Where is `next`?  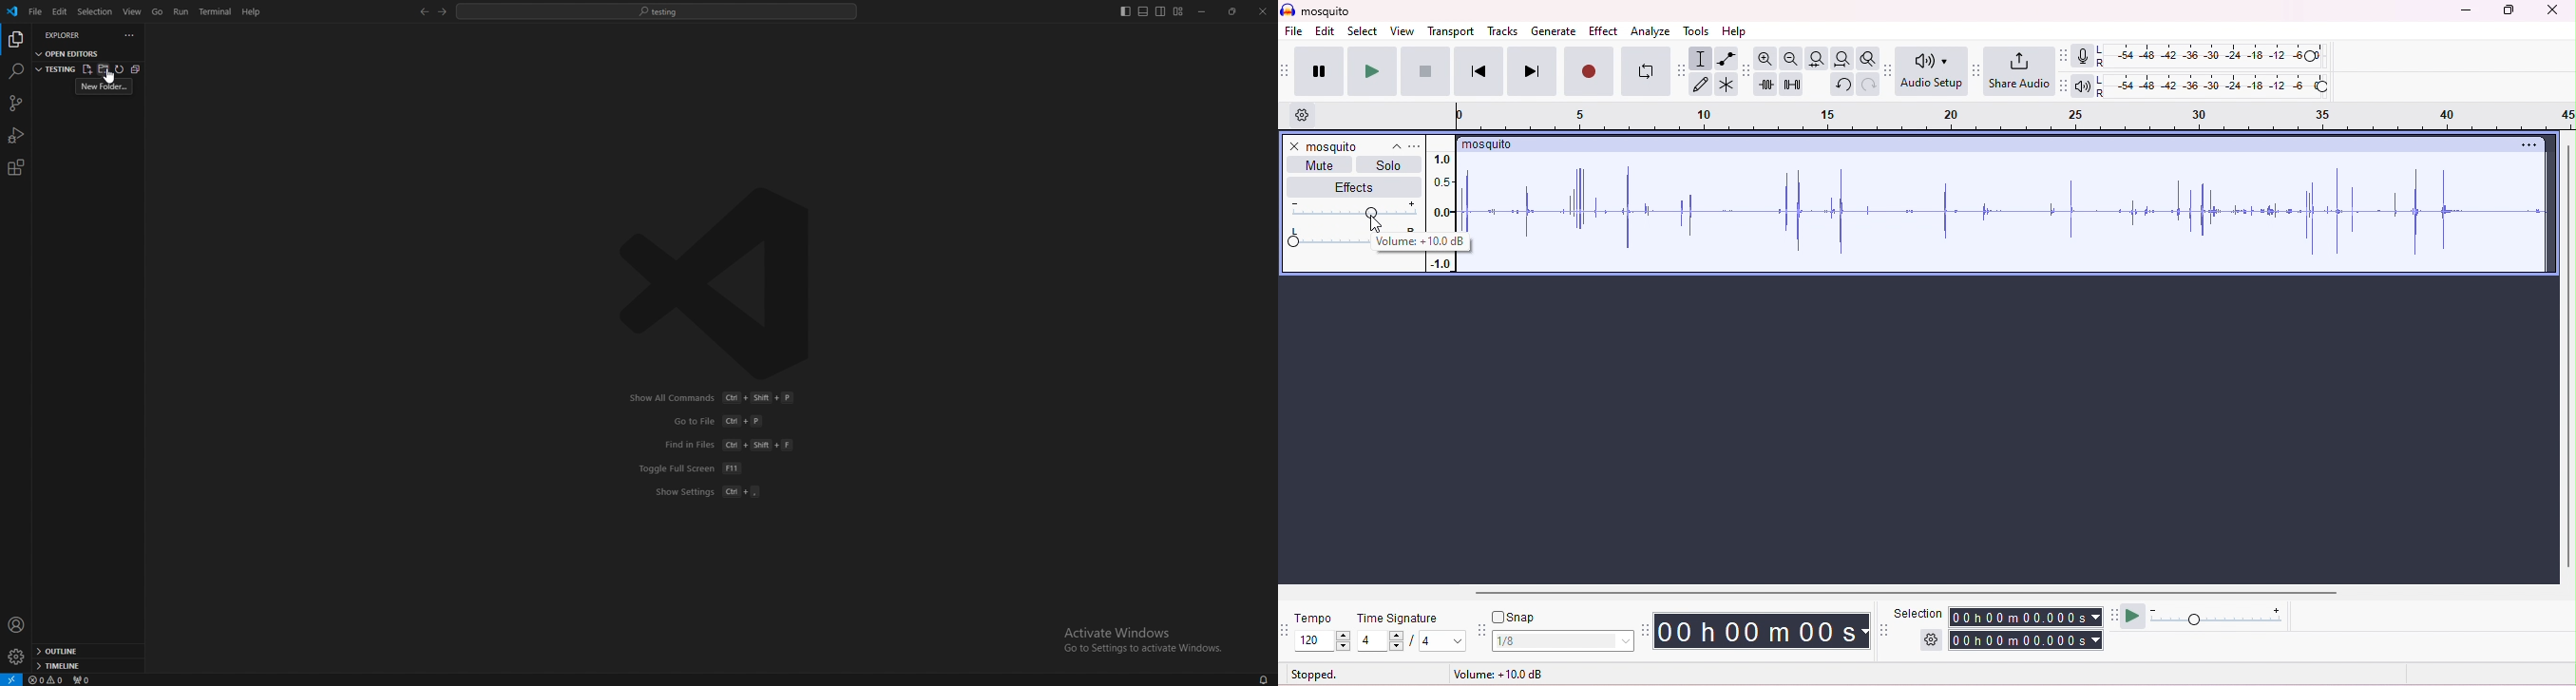 next is located at coordinates (1532, 71).